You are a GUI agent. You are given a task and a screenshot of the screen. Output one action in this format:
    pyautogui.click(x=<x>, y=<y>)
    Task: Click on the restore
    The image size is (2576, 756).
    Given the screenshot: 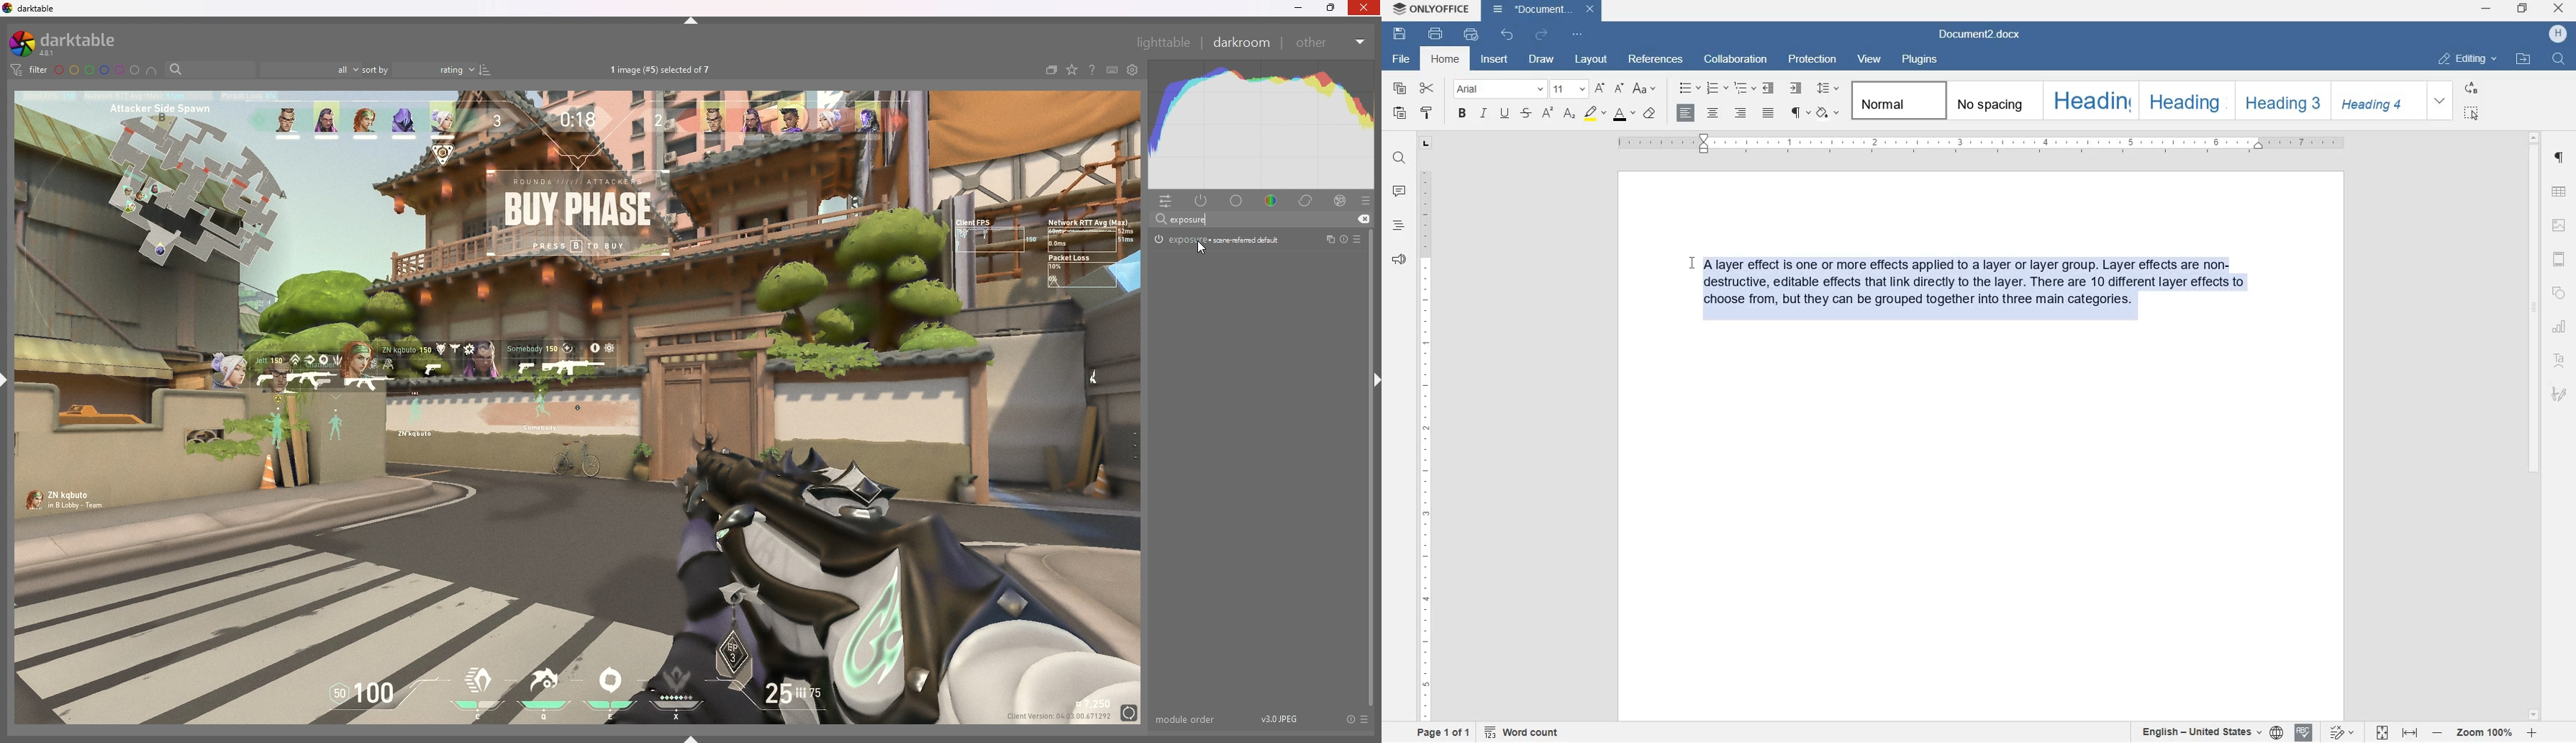 What is the action you would take?
    pyautogui.click(x=2525, y=8)
    